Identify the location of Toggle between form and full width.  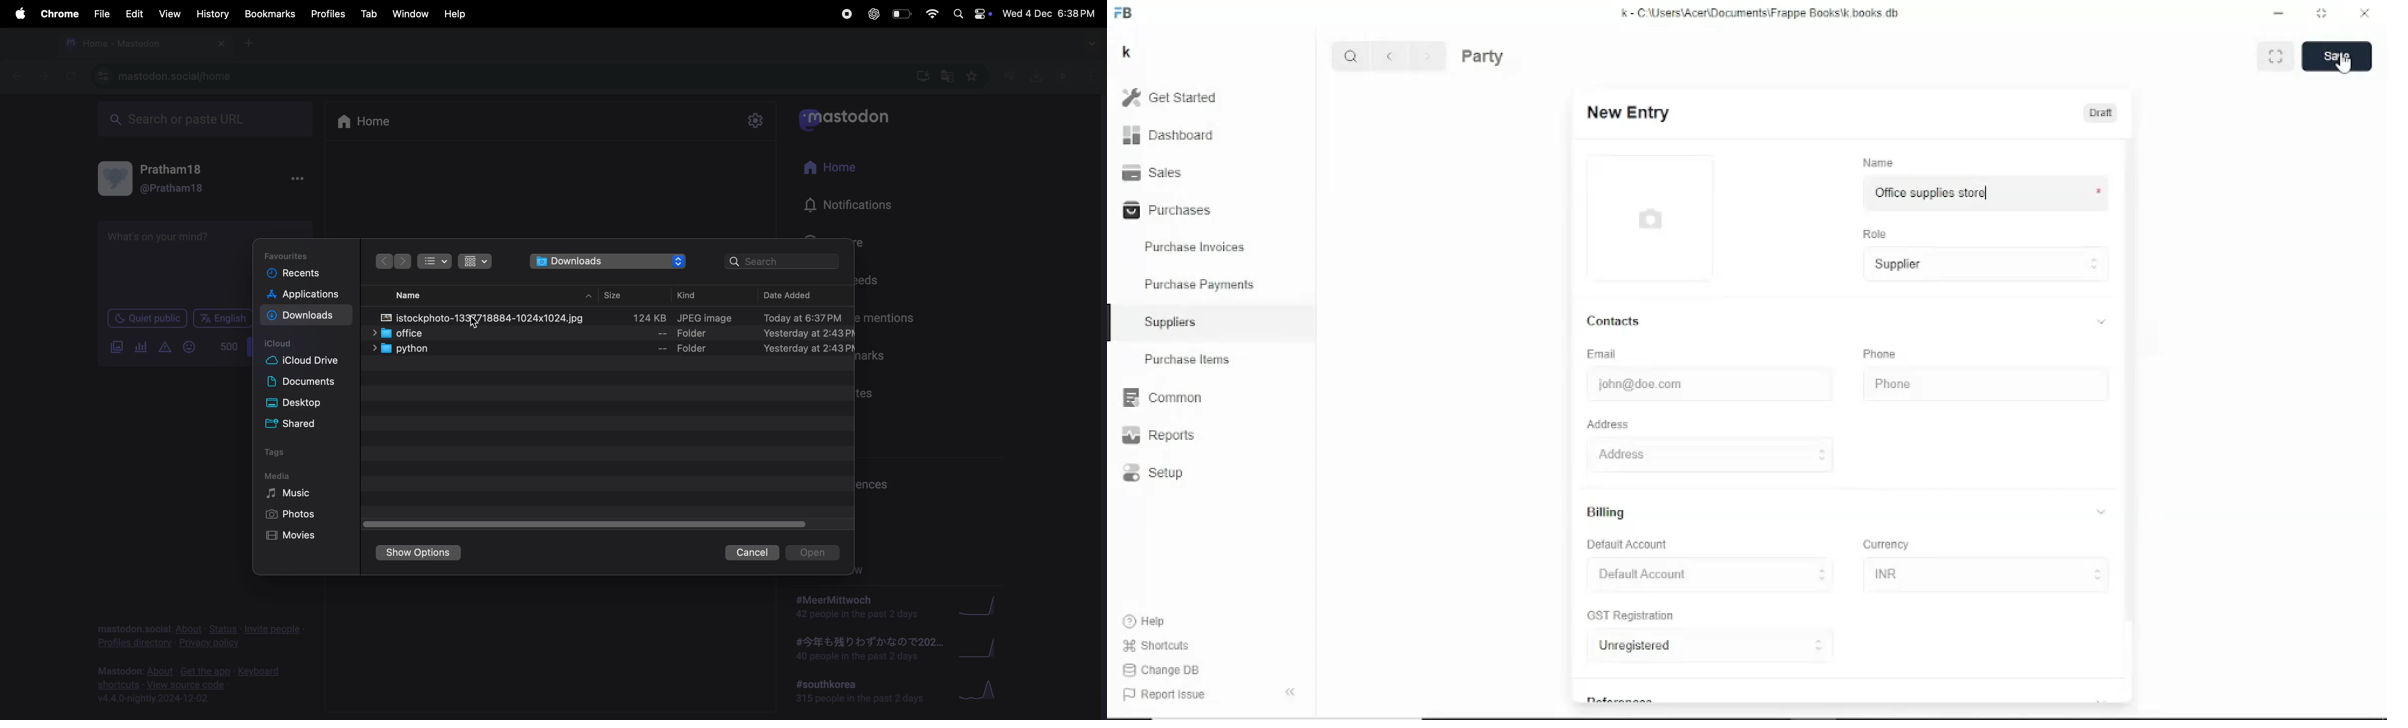
(2276, 56).